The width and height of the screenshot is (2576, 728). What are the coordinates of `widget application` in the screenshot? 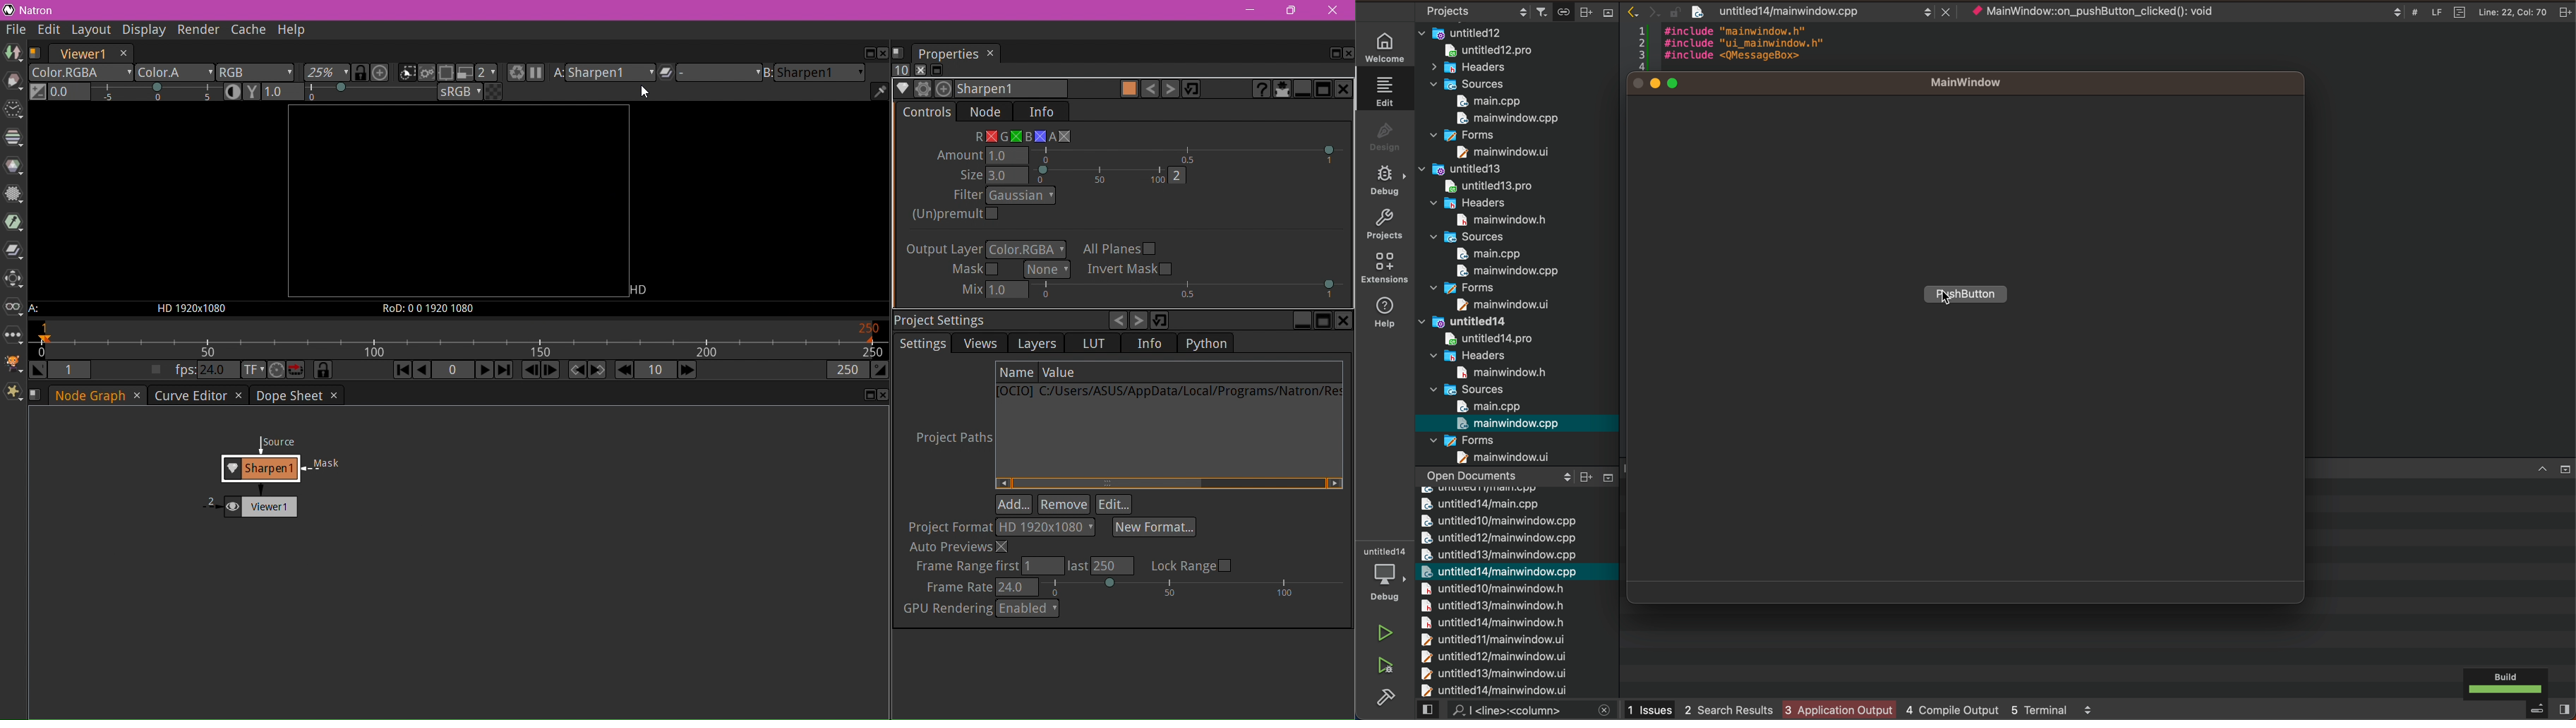 It's located at (1966, 339).